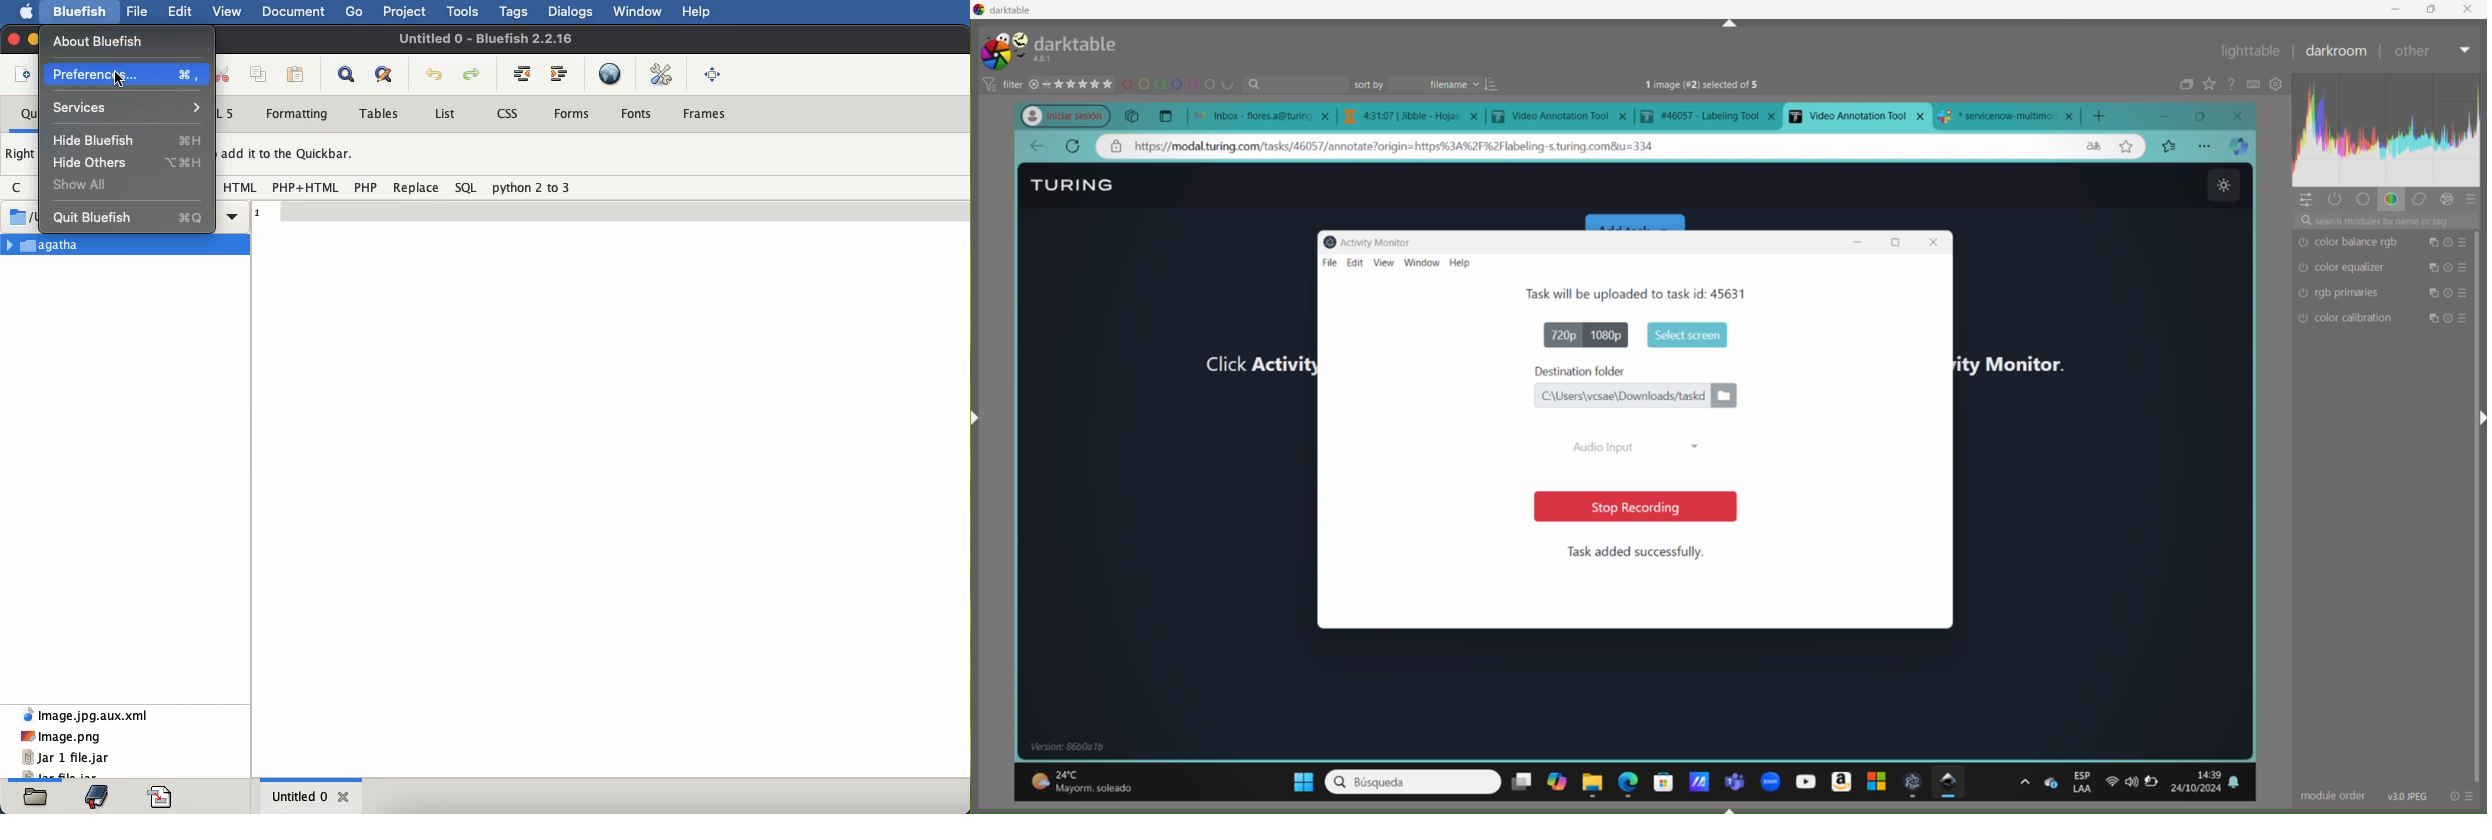  What do you see at coordinates (610, 208) in the screenshot?
I see `line` at bounding box center [610, 208].